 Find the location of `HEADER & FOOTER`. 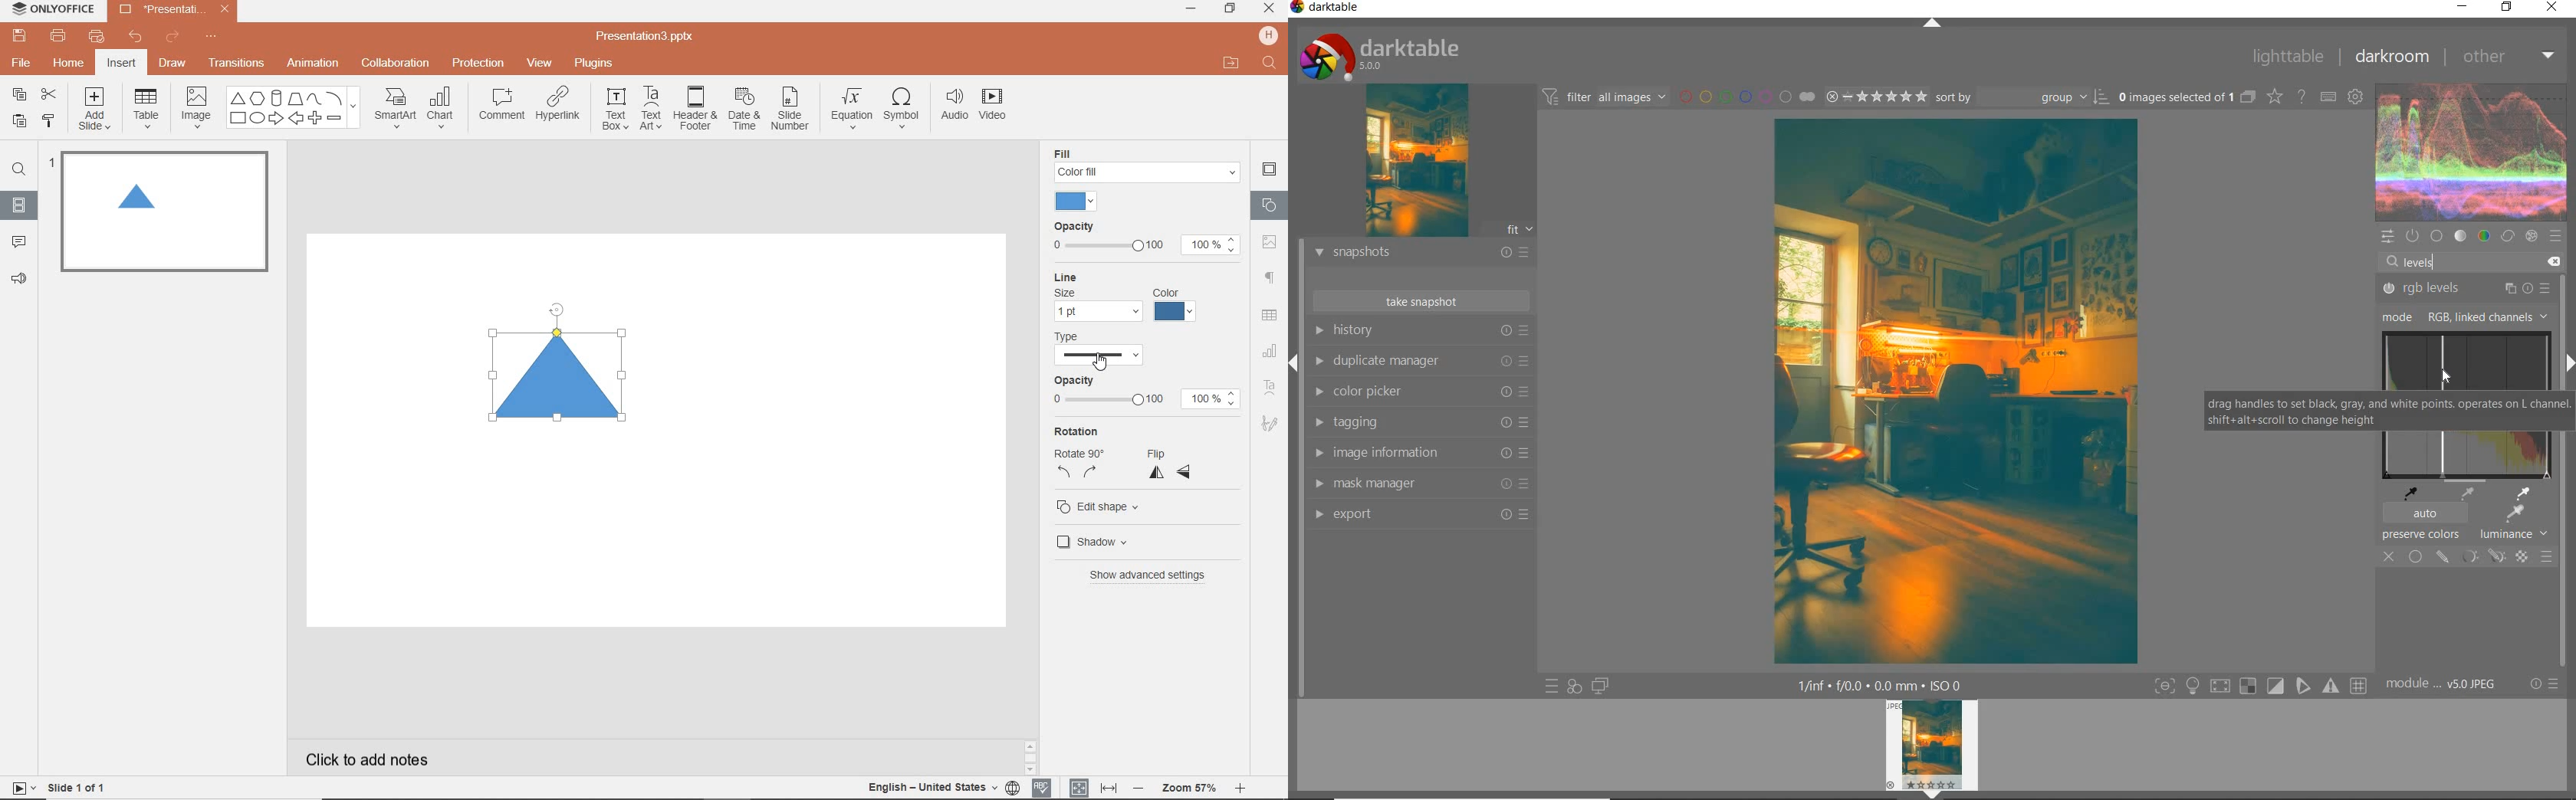

HEADER & FOOTER is located at coordinates (694, 108).